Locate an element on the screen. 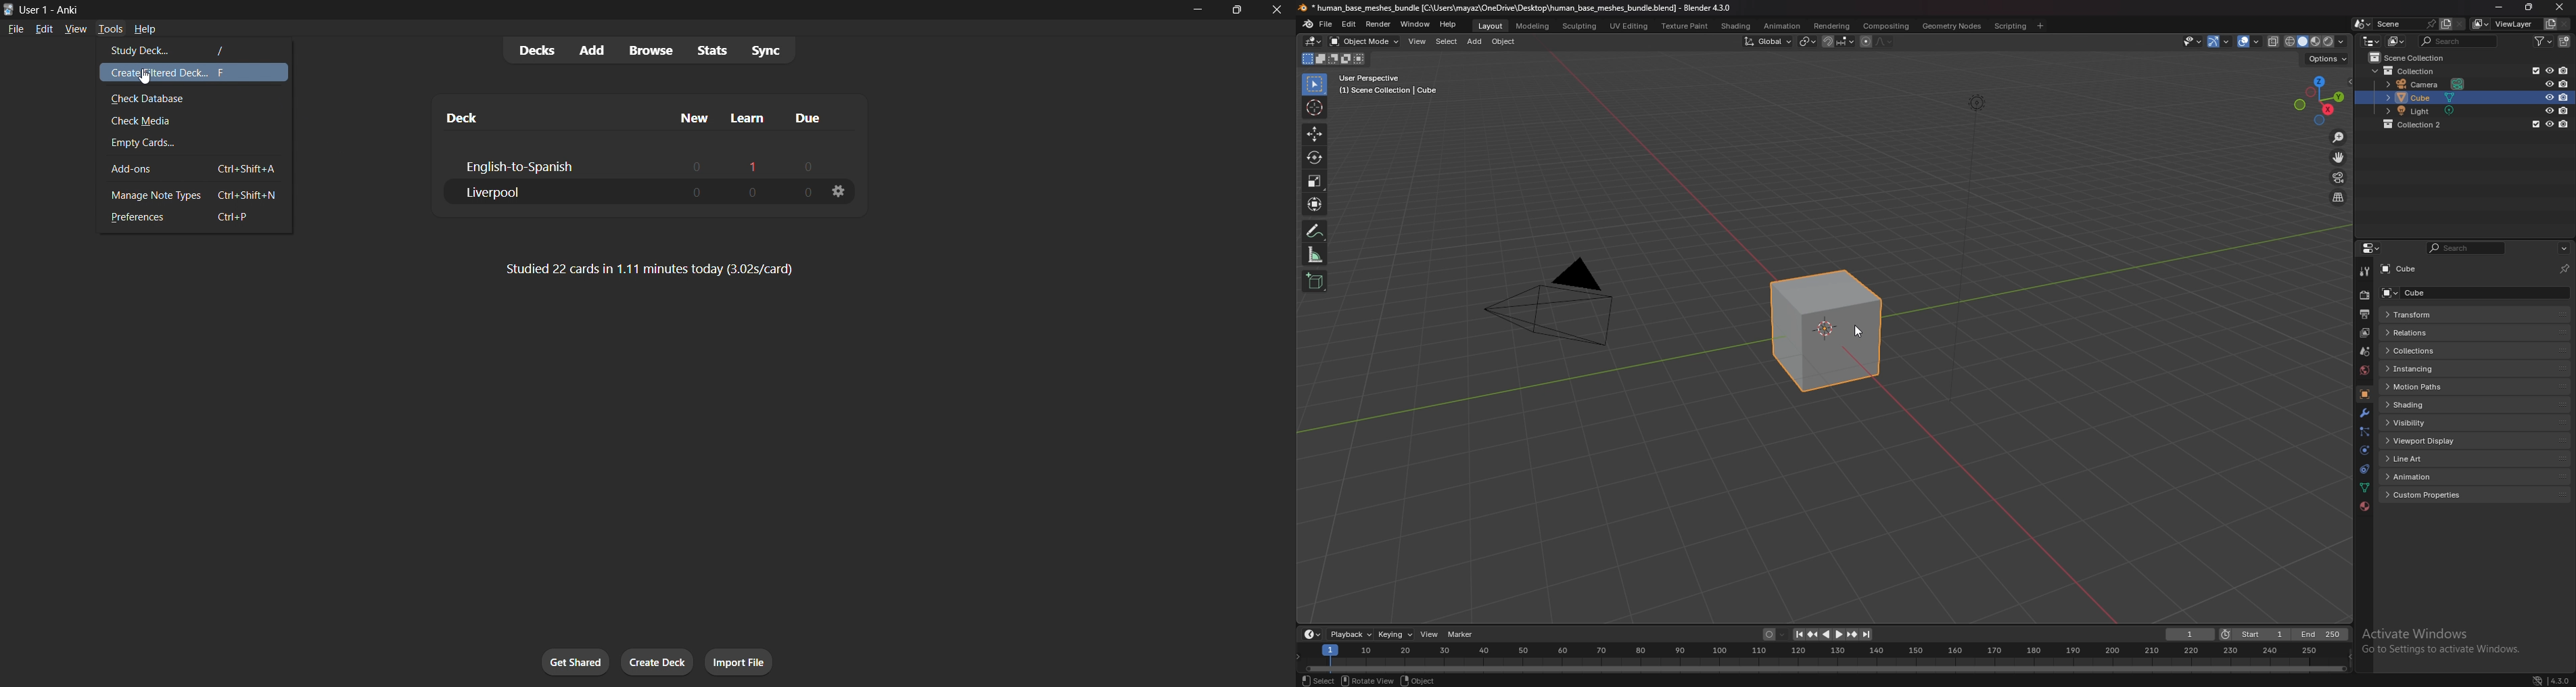 This screenshot has width=2576, height=700. scale is located at coordinates (1316, 181).